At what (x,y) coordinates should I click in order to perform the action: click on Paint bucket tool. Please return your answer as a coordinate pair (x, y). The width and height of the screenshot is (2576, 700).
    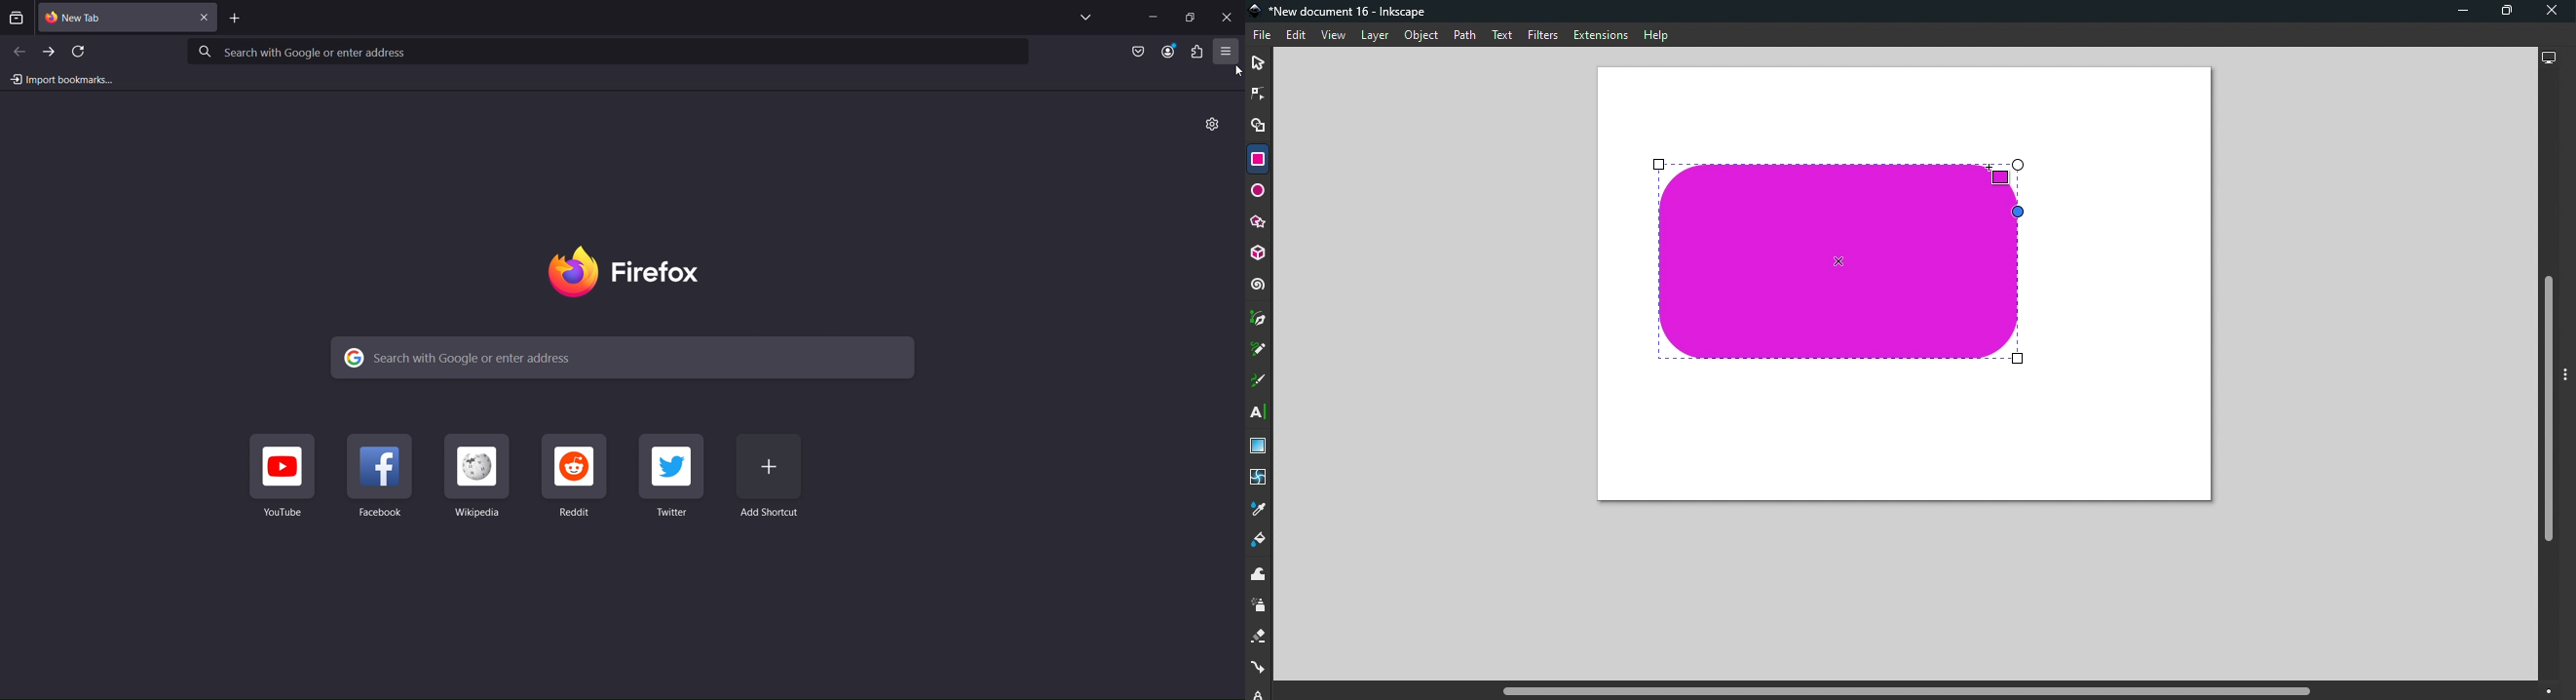
    Looking at the image, I should click on (1260, 542).